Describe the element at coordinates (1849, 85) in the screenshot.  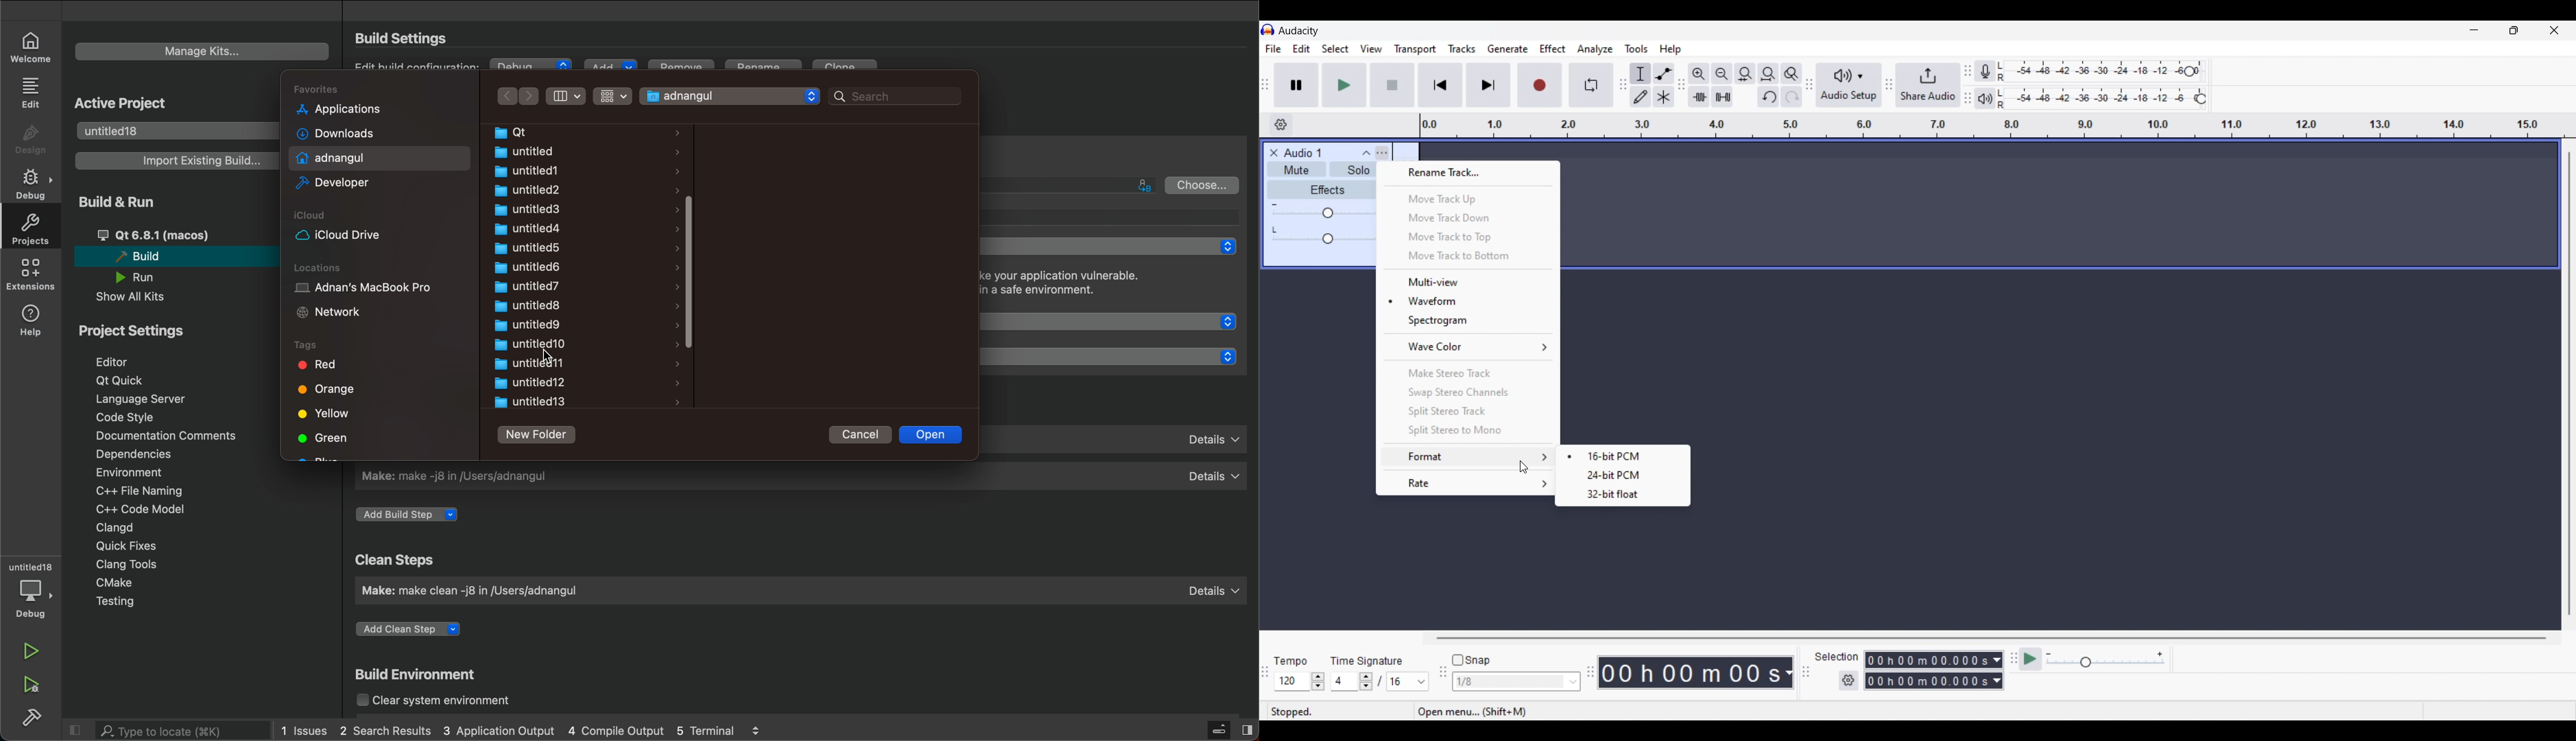
I see `Audio setup` at that location.